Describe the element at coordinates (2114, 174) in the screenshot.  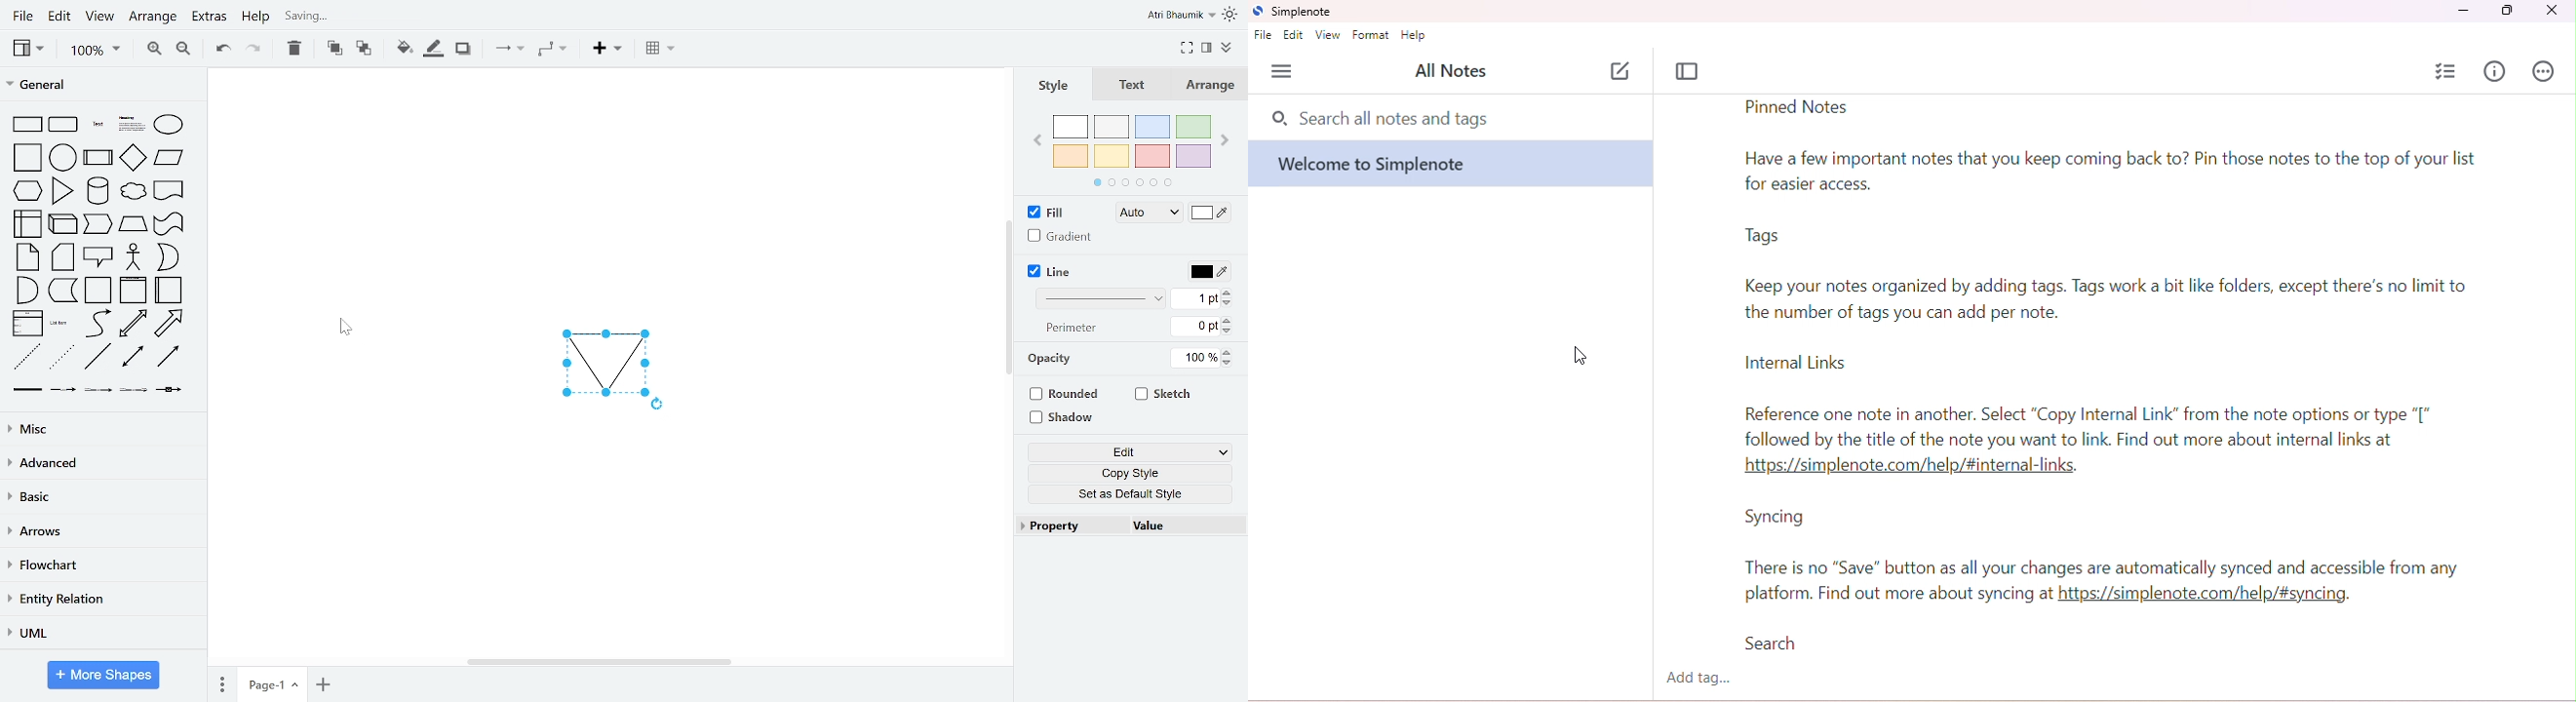
I see `texts on pinned notes` at that location.